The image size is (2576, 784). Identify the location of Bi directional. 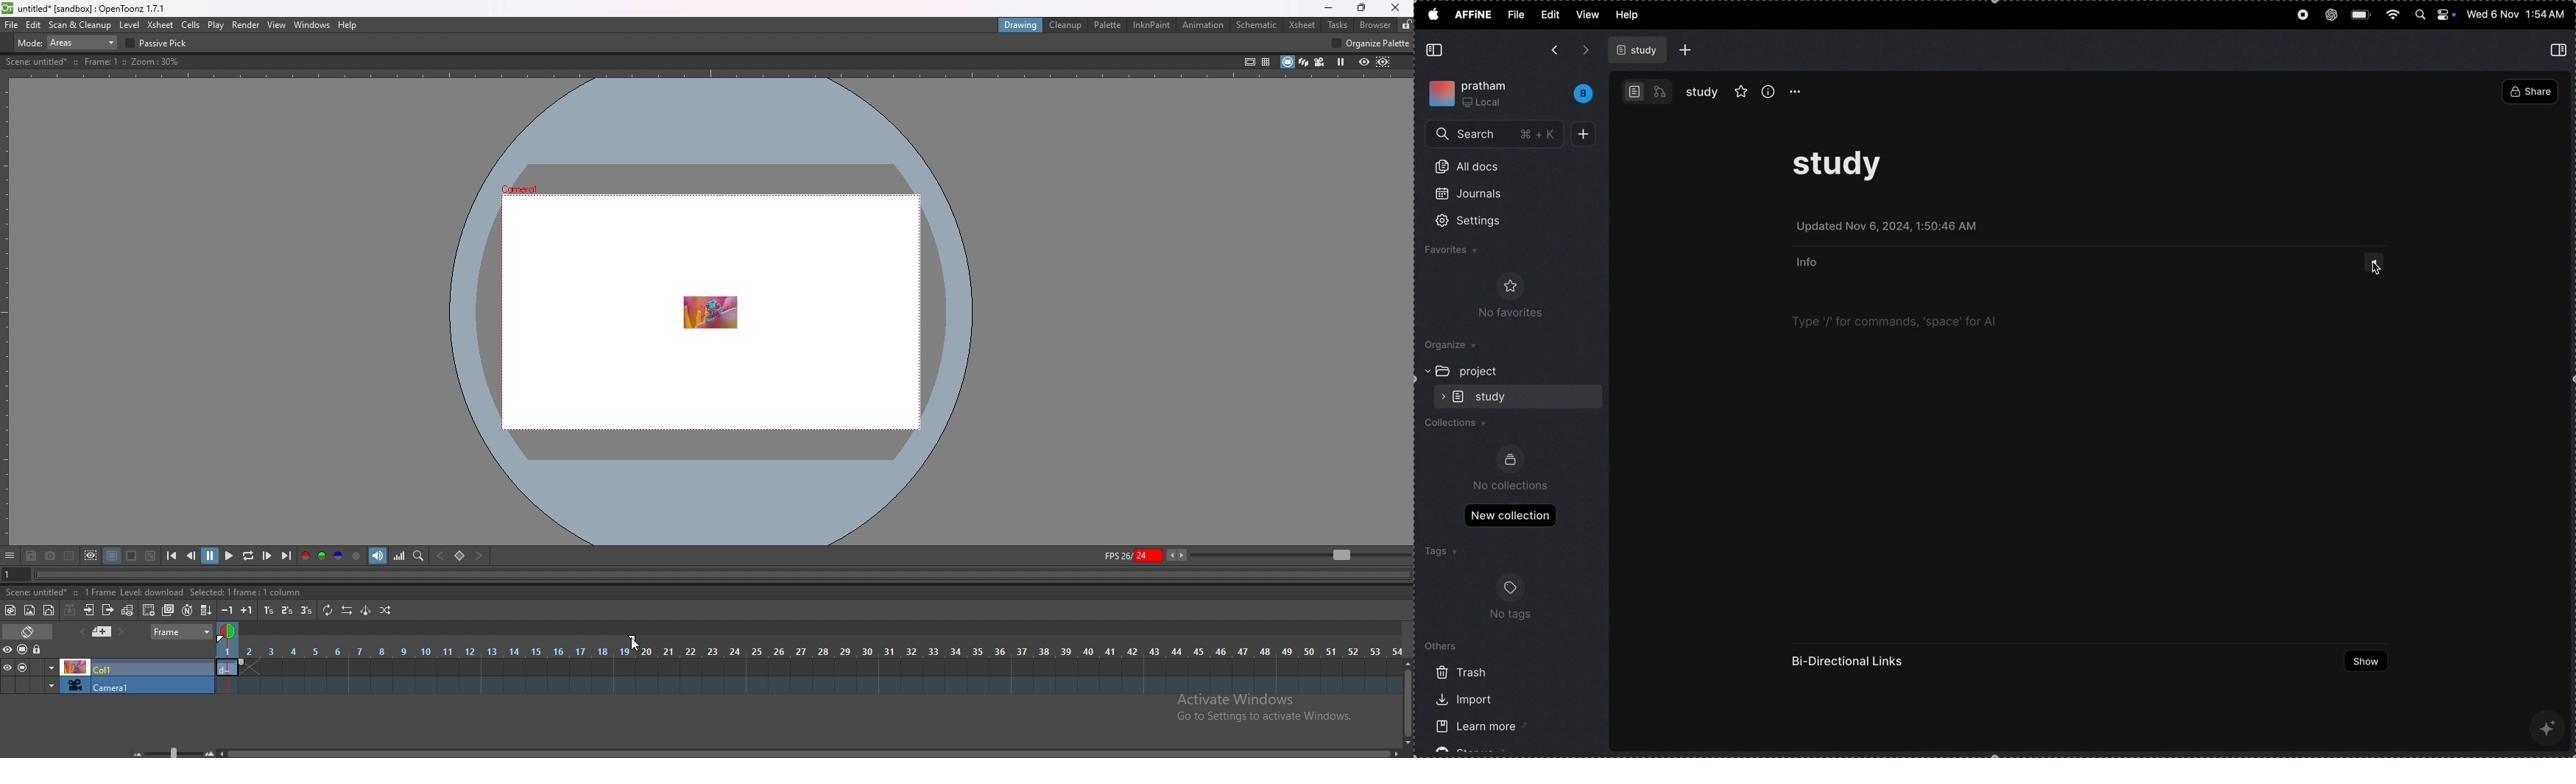
(1850, 661).